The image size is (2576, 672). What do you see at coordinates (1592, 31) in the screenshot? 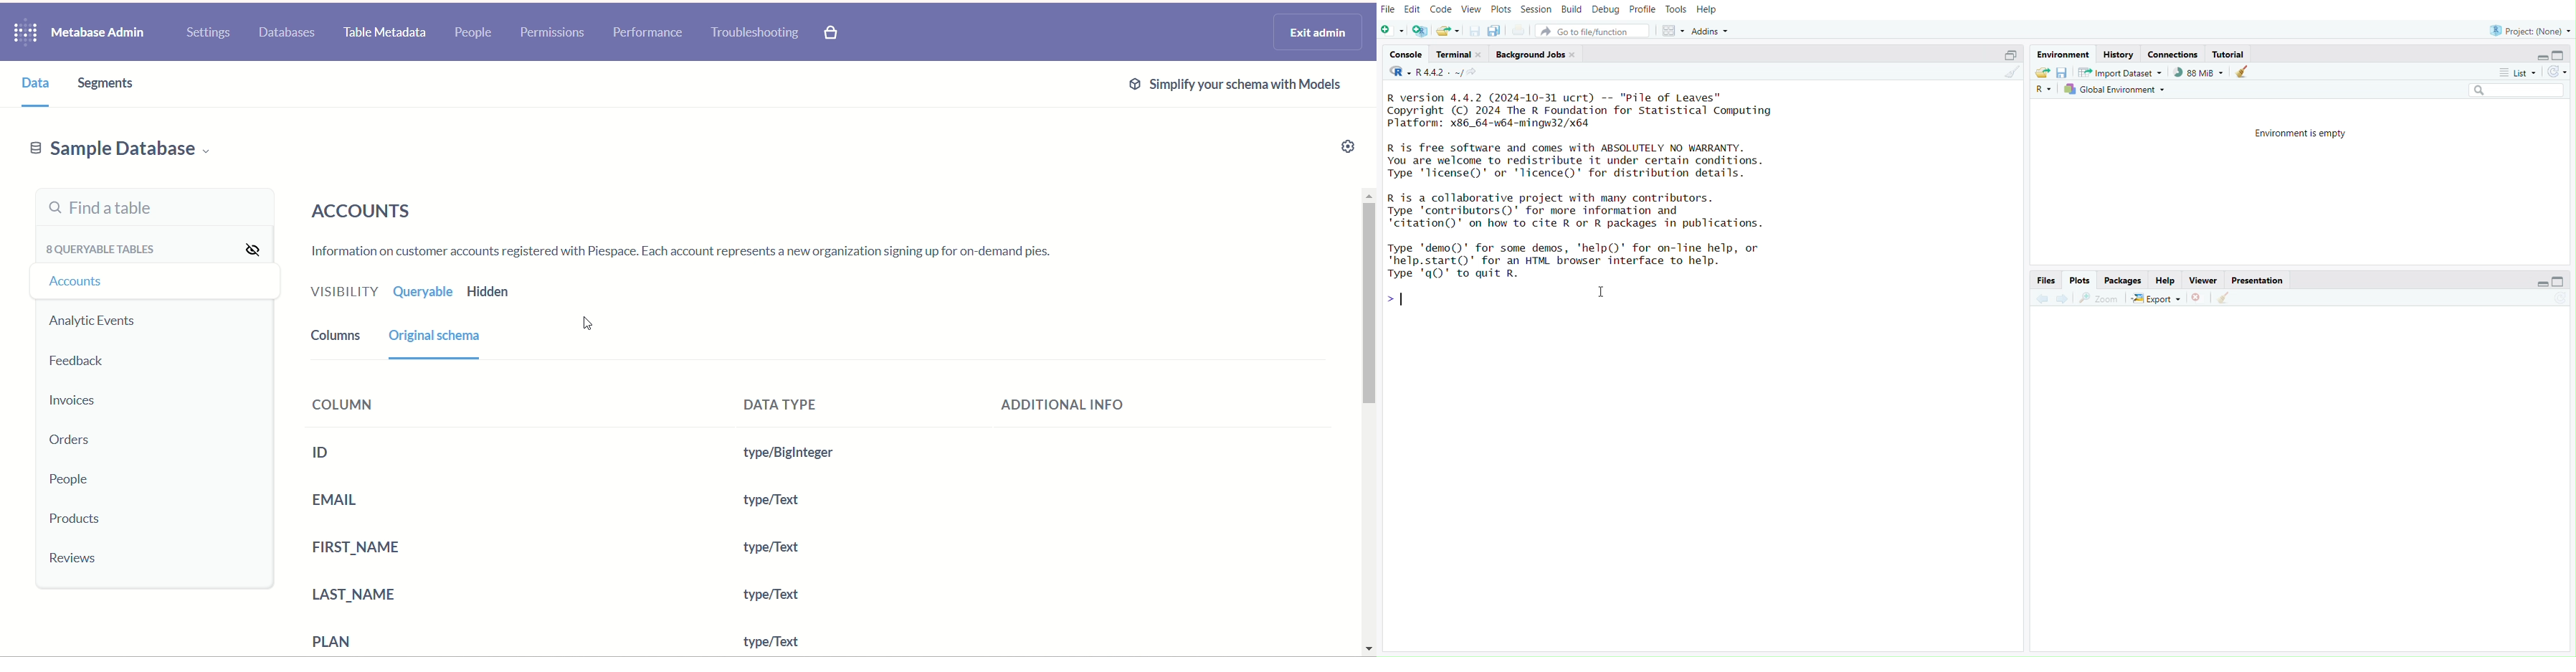
I see `Go to file/function` at bounding box center [1592, 31].